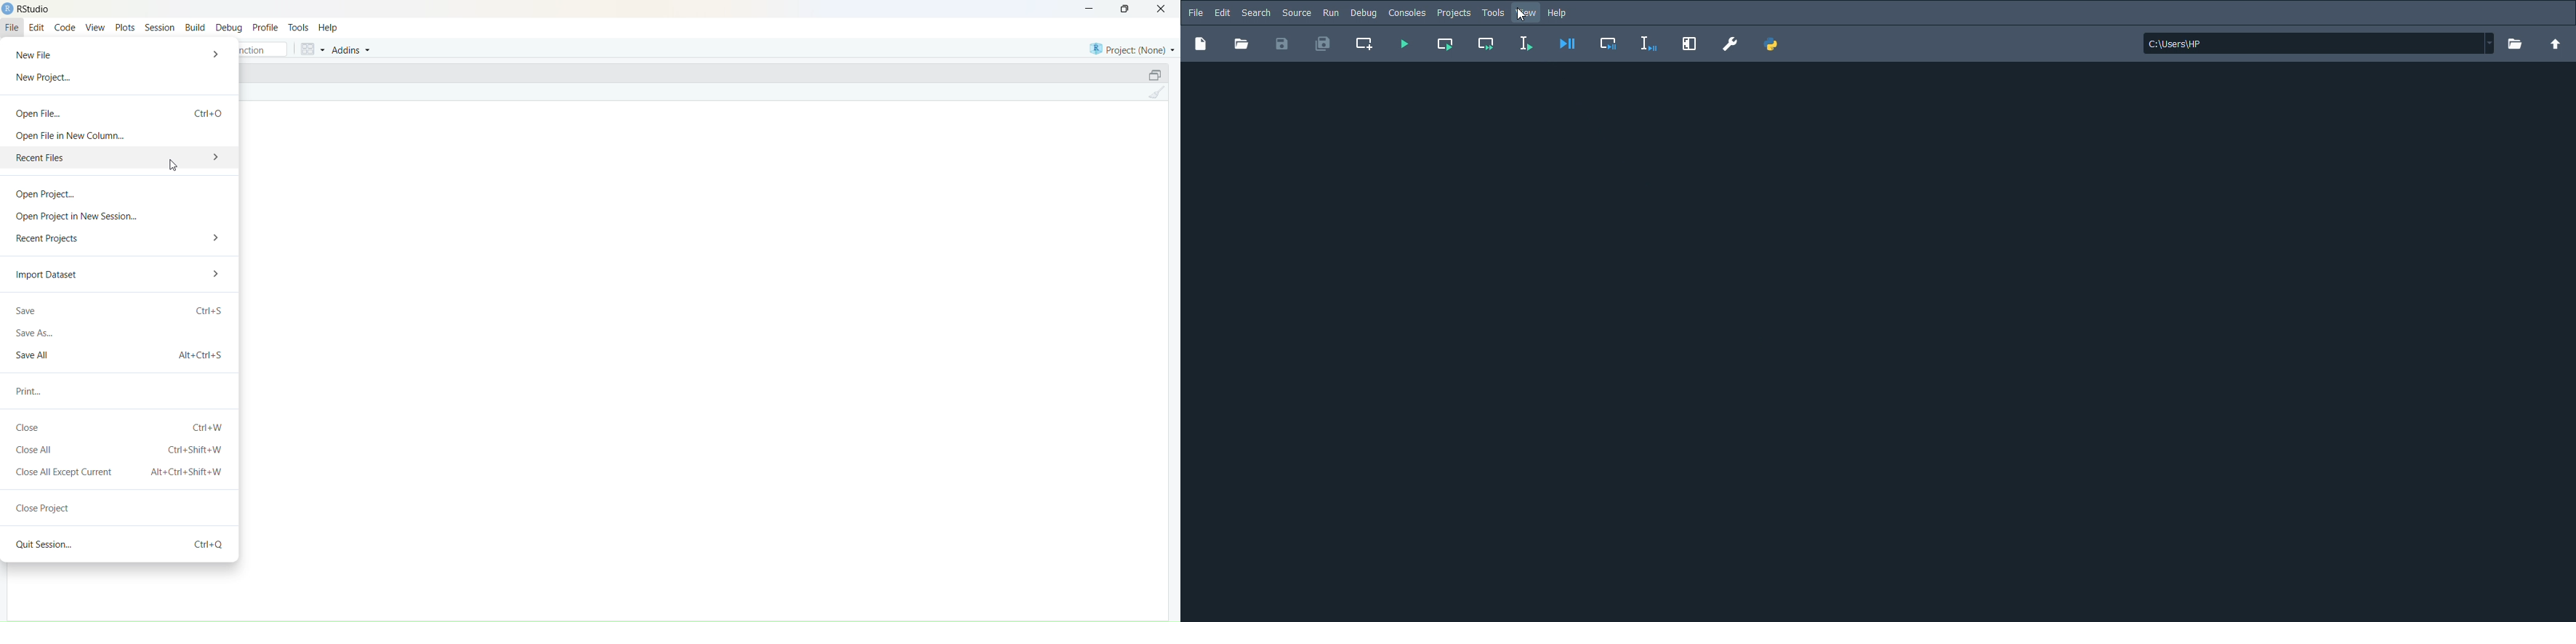 The width and height of the screenshot is (2576, 644). I want to click on Preferences, so click(1731, 43).